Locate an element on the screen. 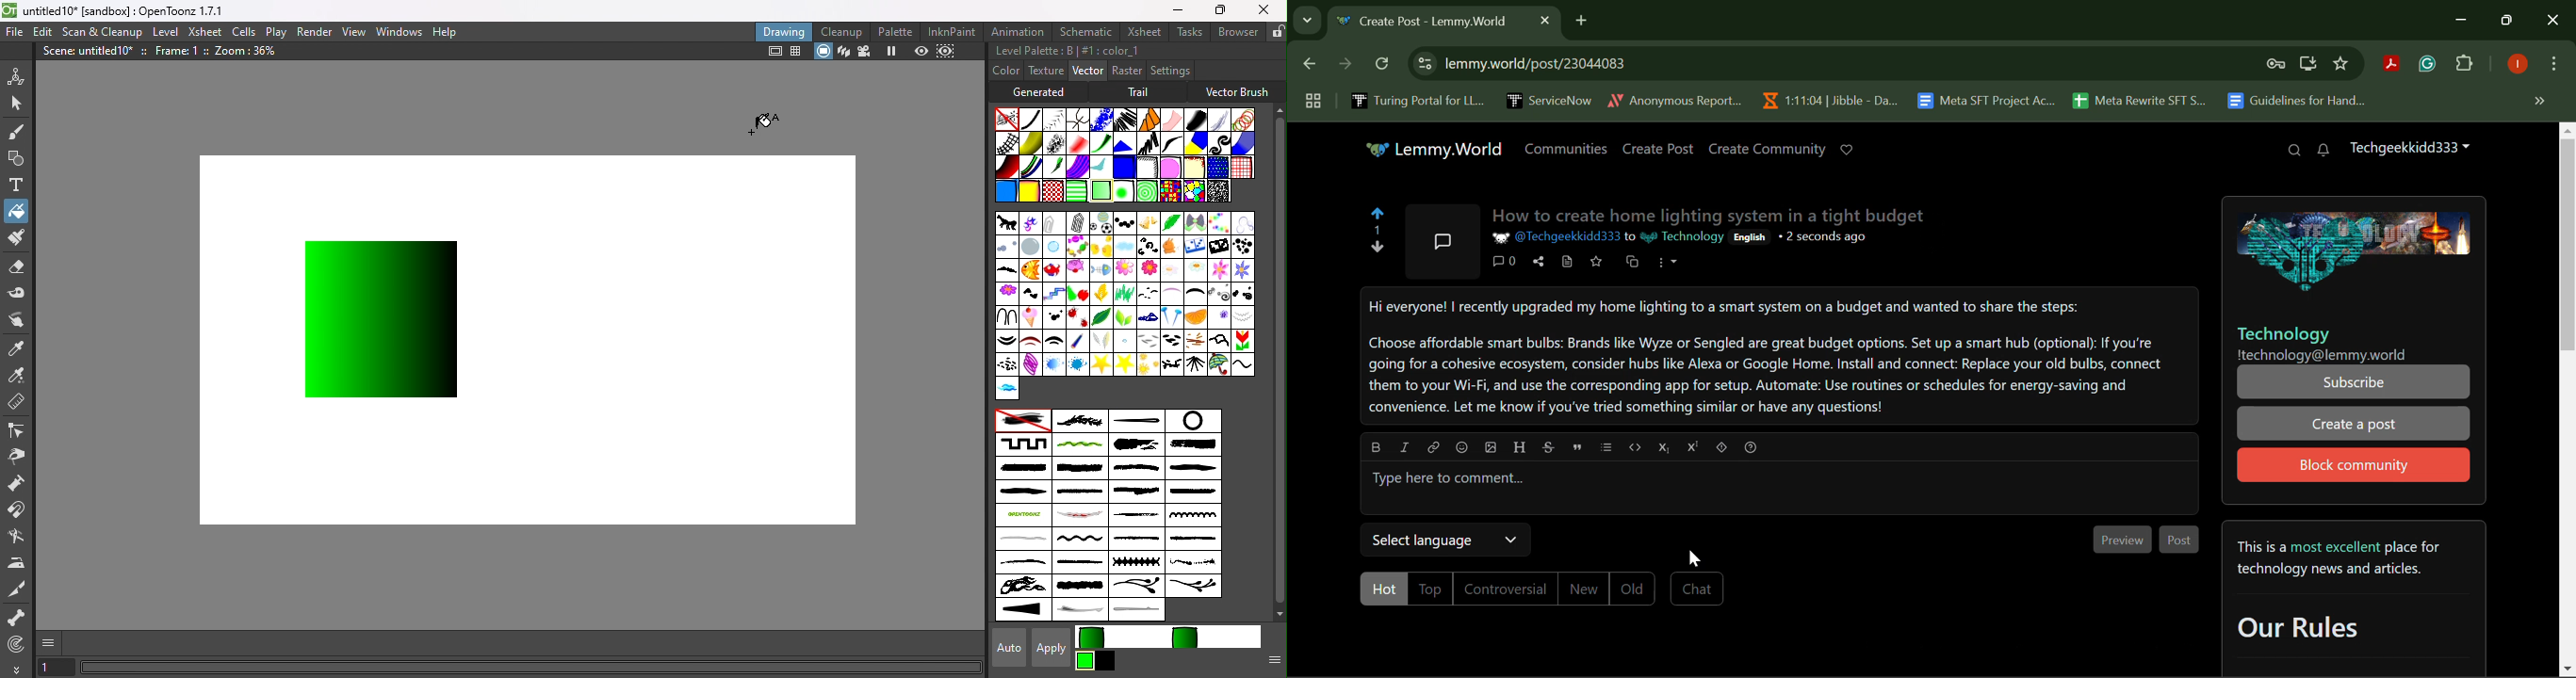 Image resolution: width=2576 pixels, height=700 pixels. emoji is located at coordinates (1462, 449).